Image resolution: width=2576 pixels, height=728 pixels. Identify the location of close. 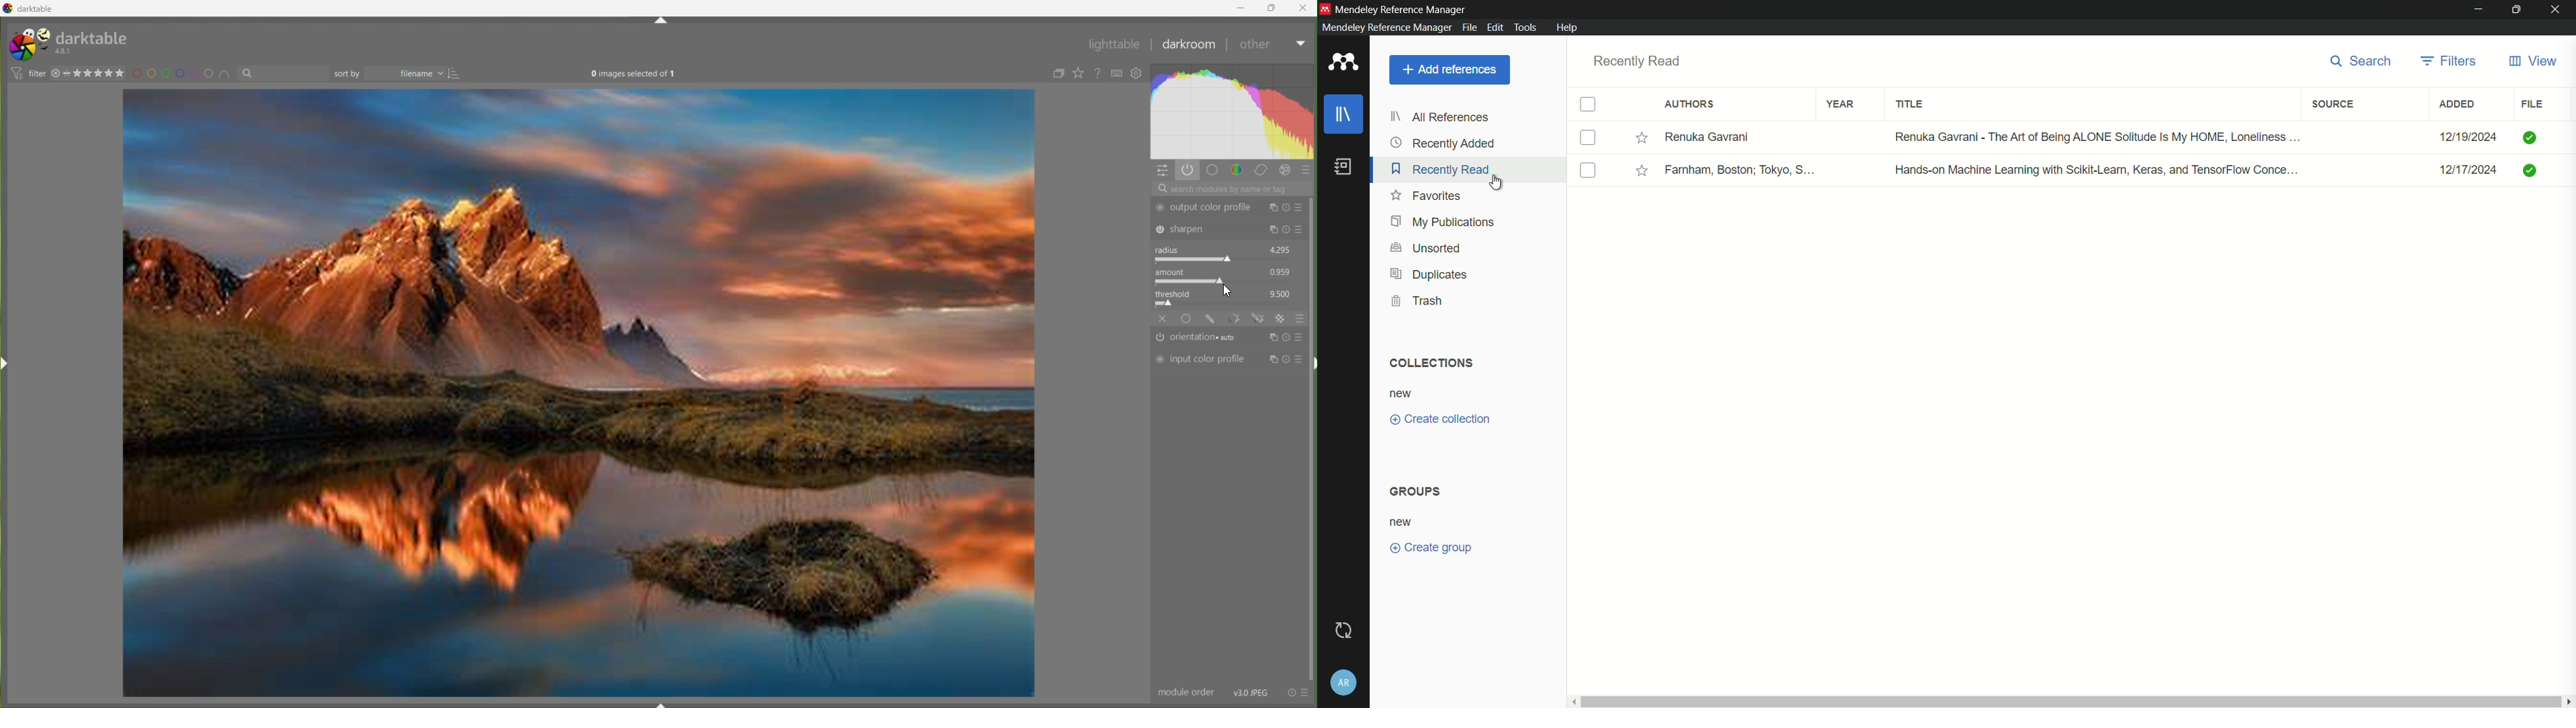
(56, 74).